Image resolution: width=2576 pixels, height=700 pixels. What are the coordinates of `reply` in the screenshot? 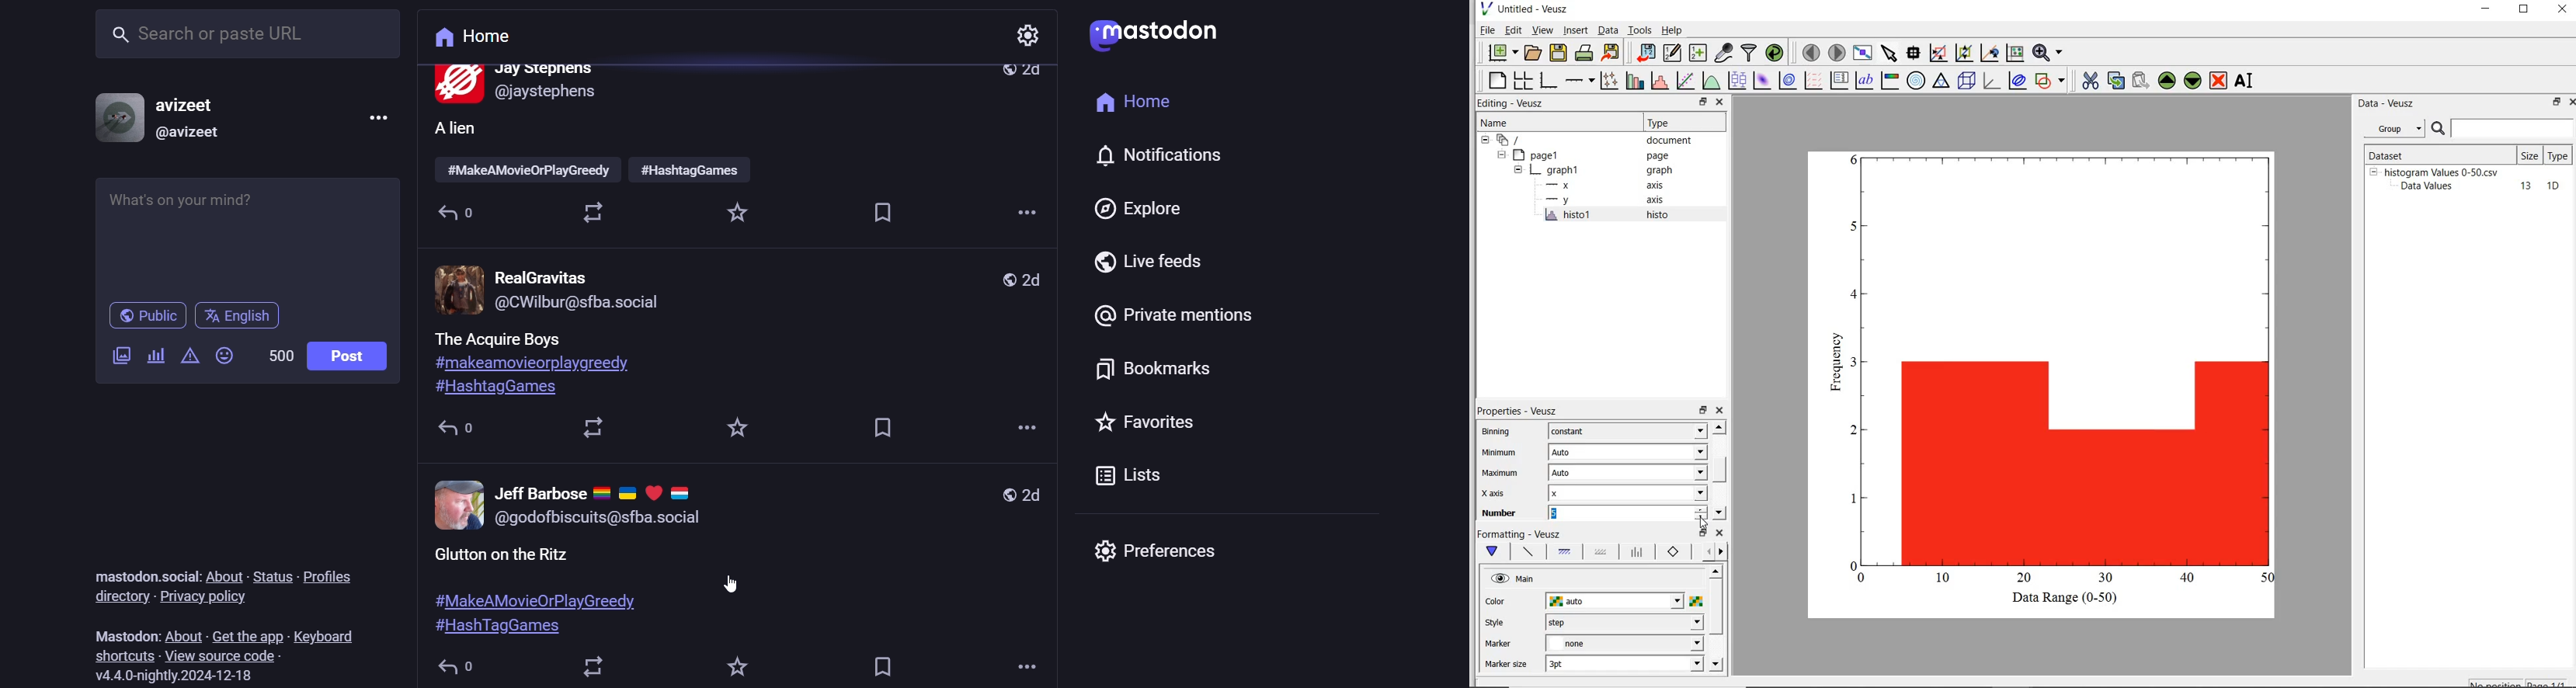 It's located at (457, 665).